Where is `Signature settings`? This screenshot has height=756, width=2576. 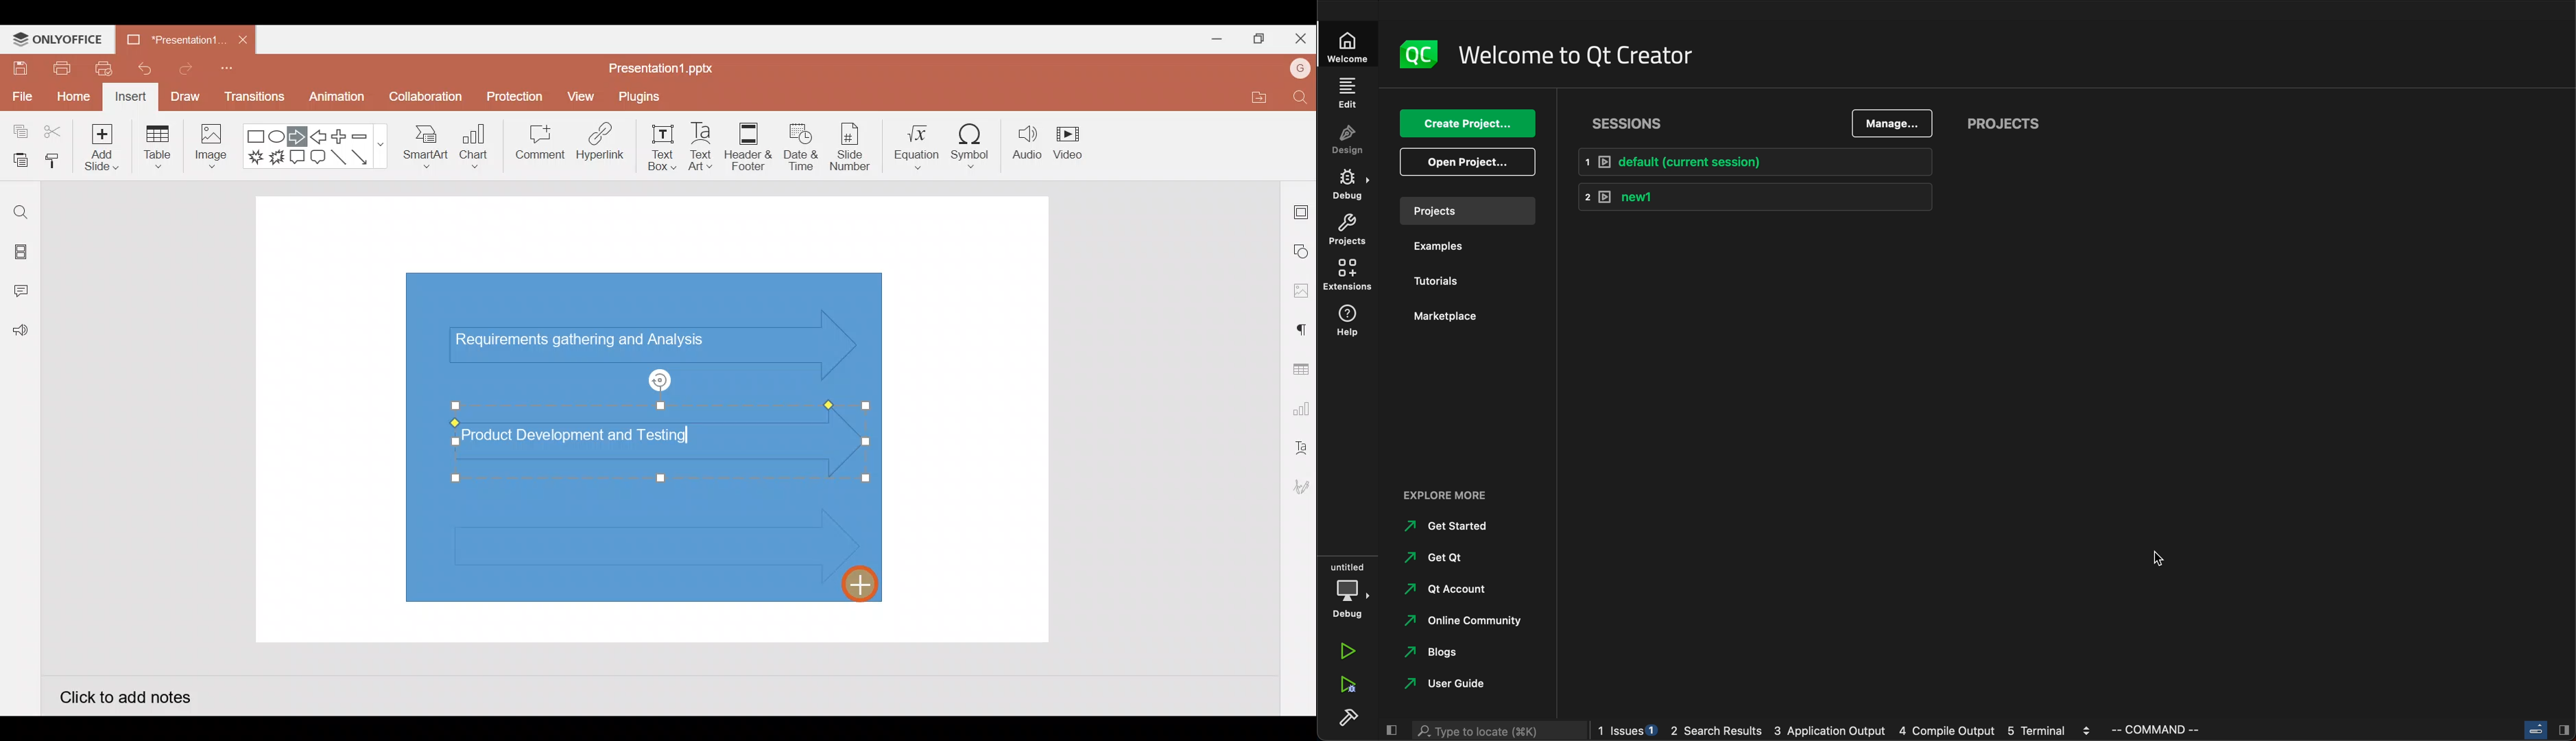
Signature settings is located at coordinates (1299, 489).